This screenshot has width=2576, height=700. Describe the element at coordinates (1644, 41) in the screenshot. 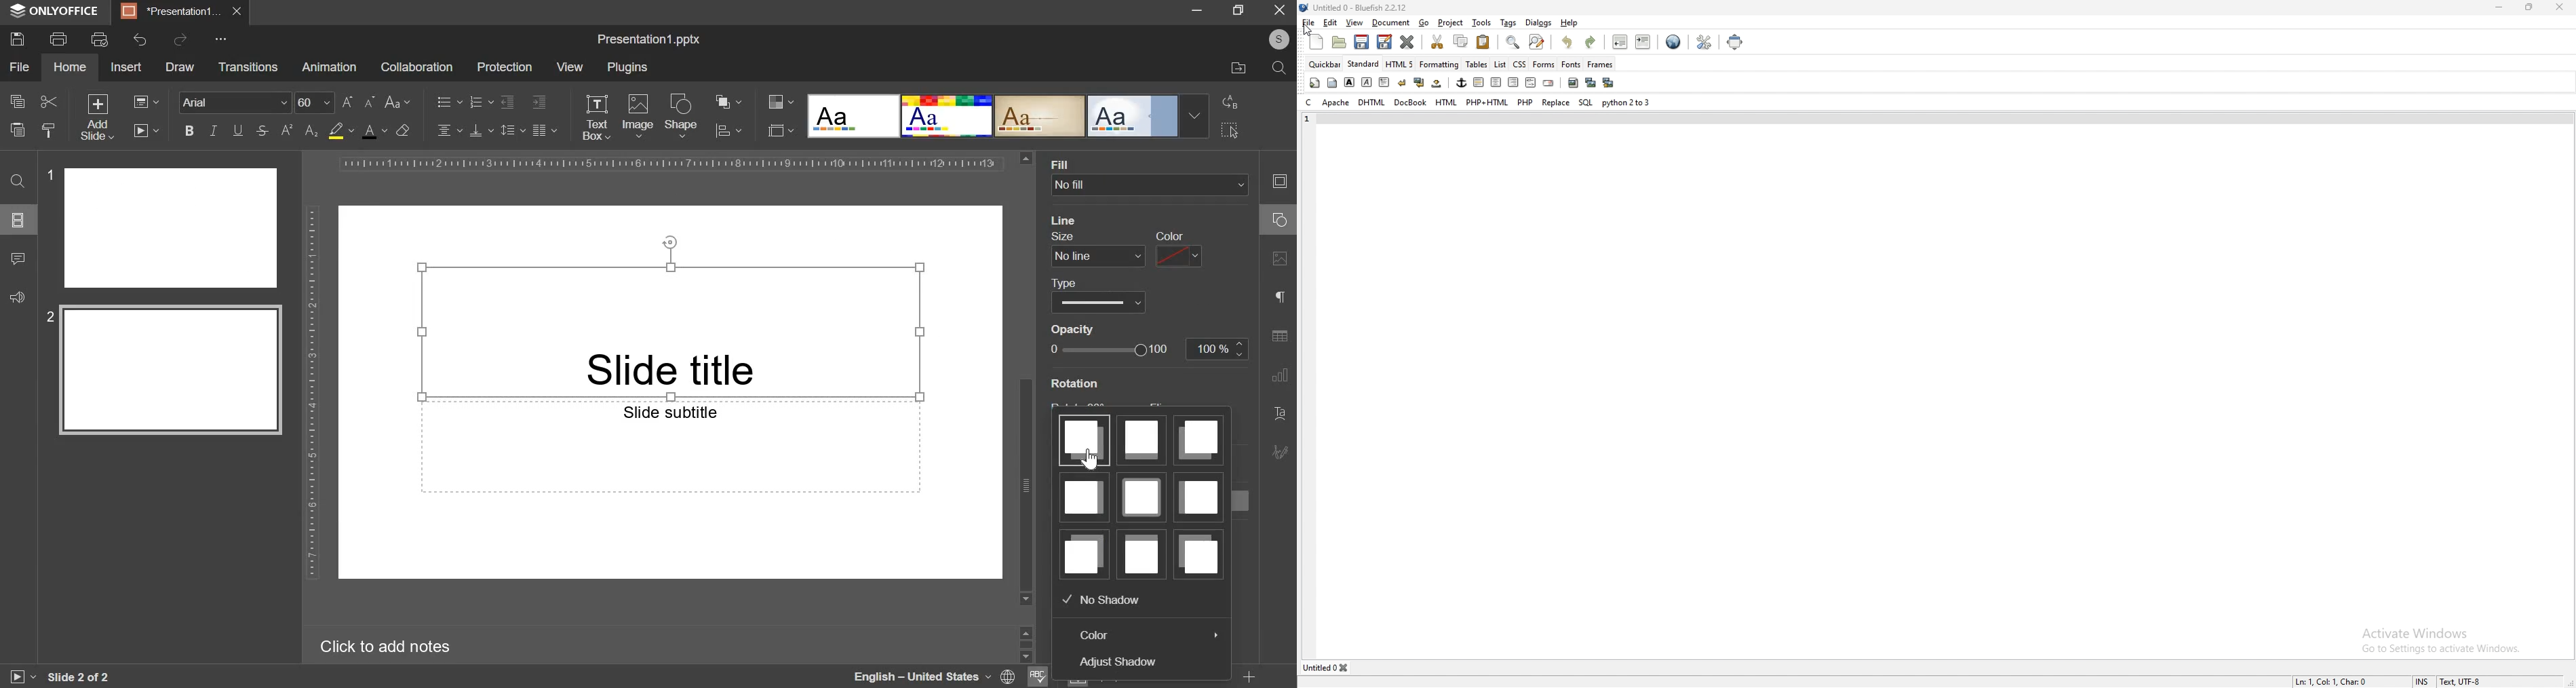

I see `indent` at that location.